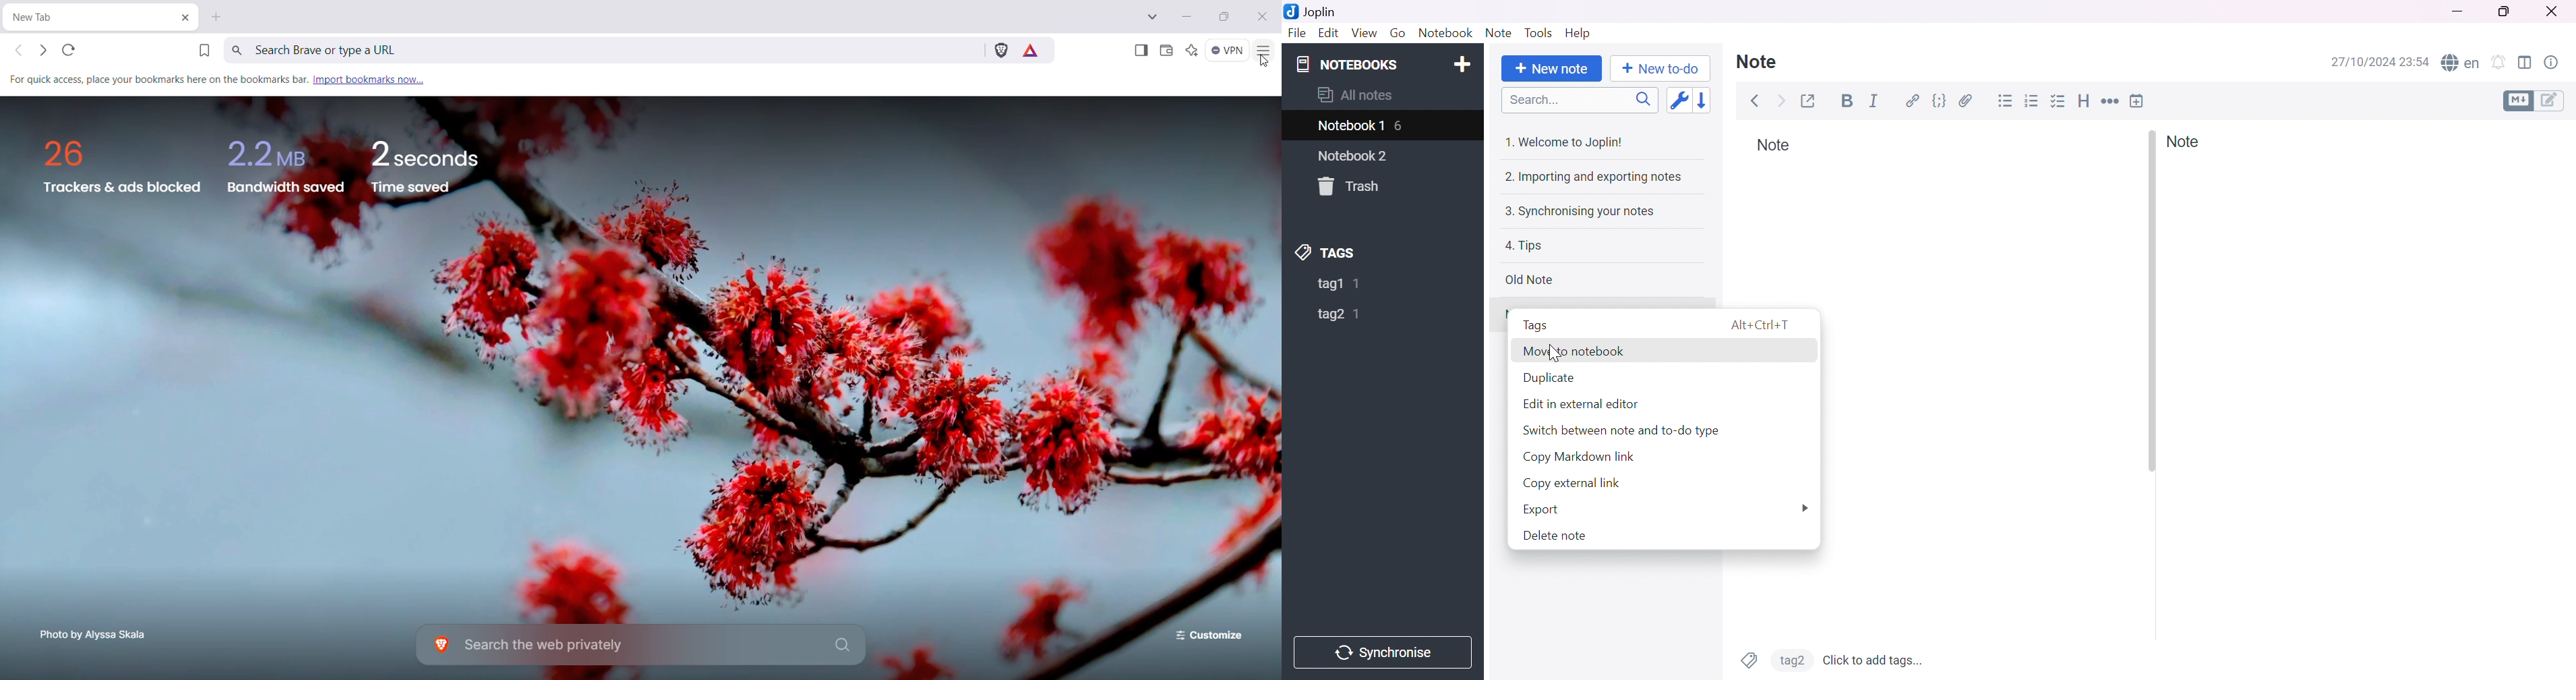 This screenshot has height=700, width=2576. Describe the element at coordinates (1443, 34) in the screenshot. I see `Notebook` at that location.